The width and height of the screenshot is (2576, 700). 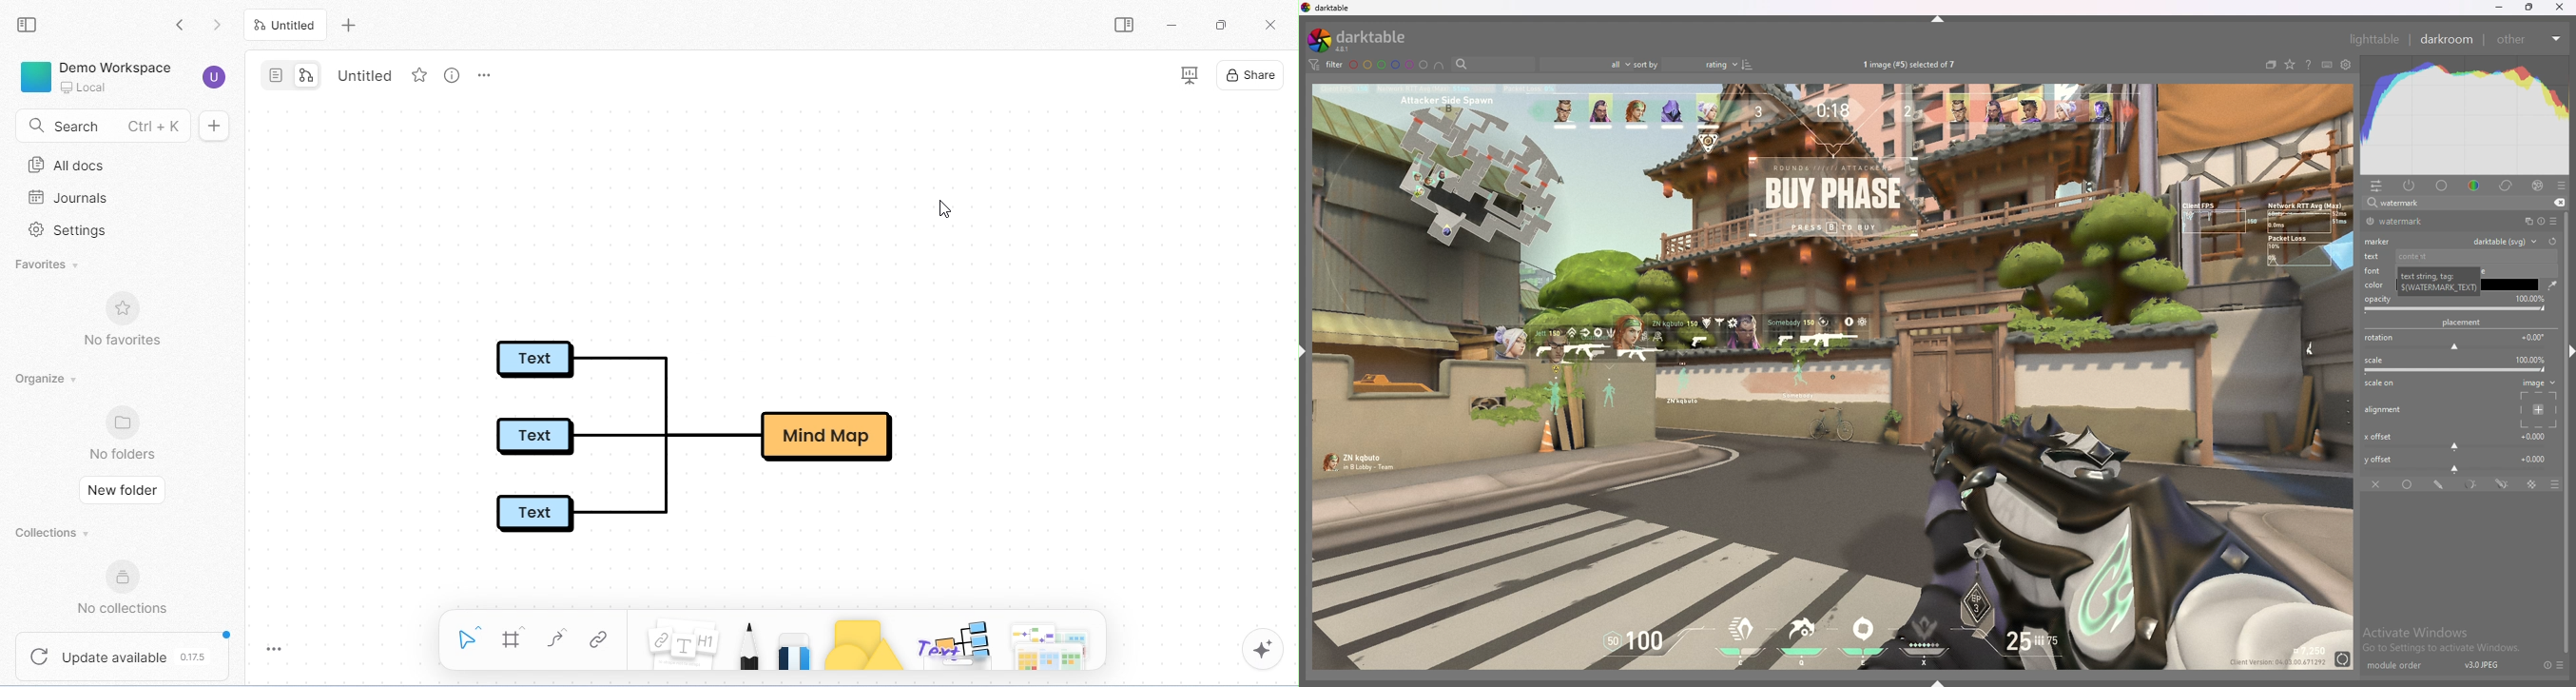 I want to click on base, so click(x=2443, y=186).